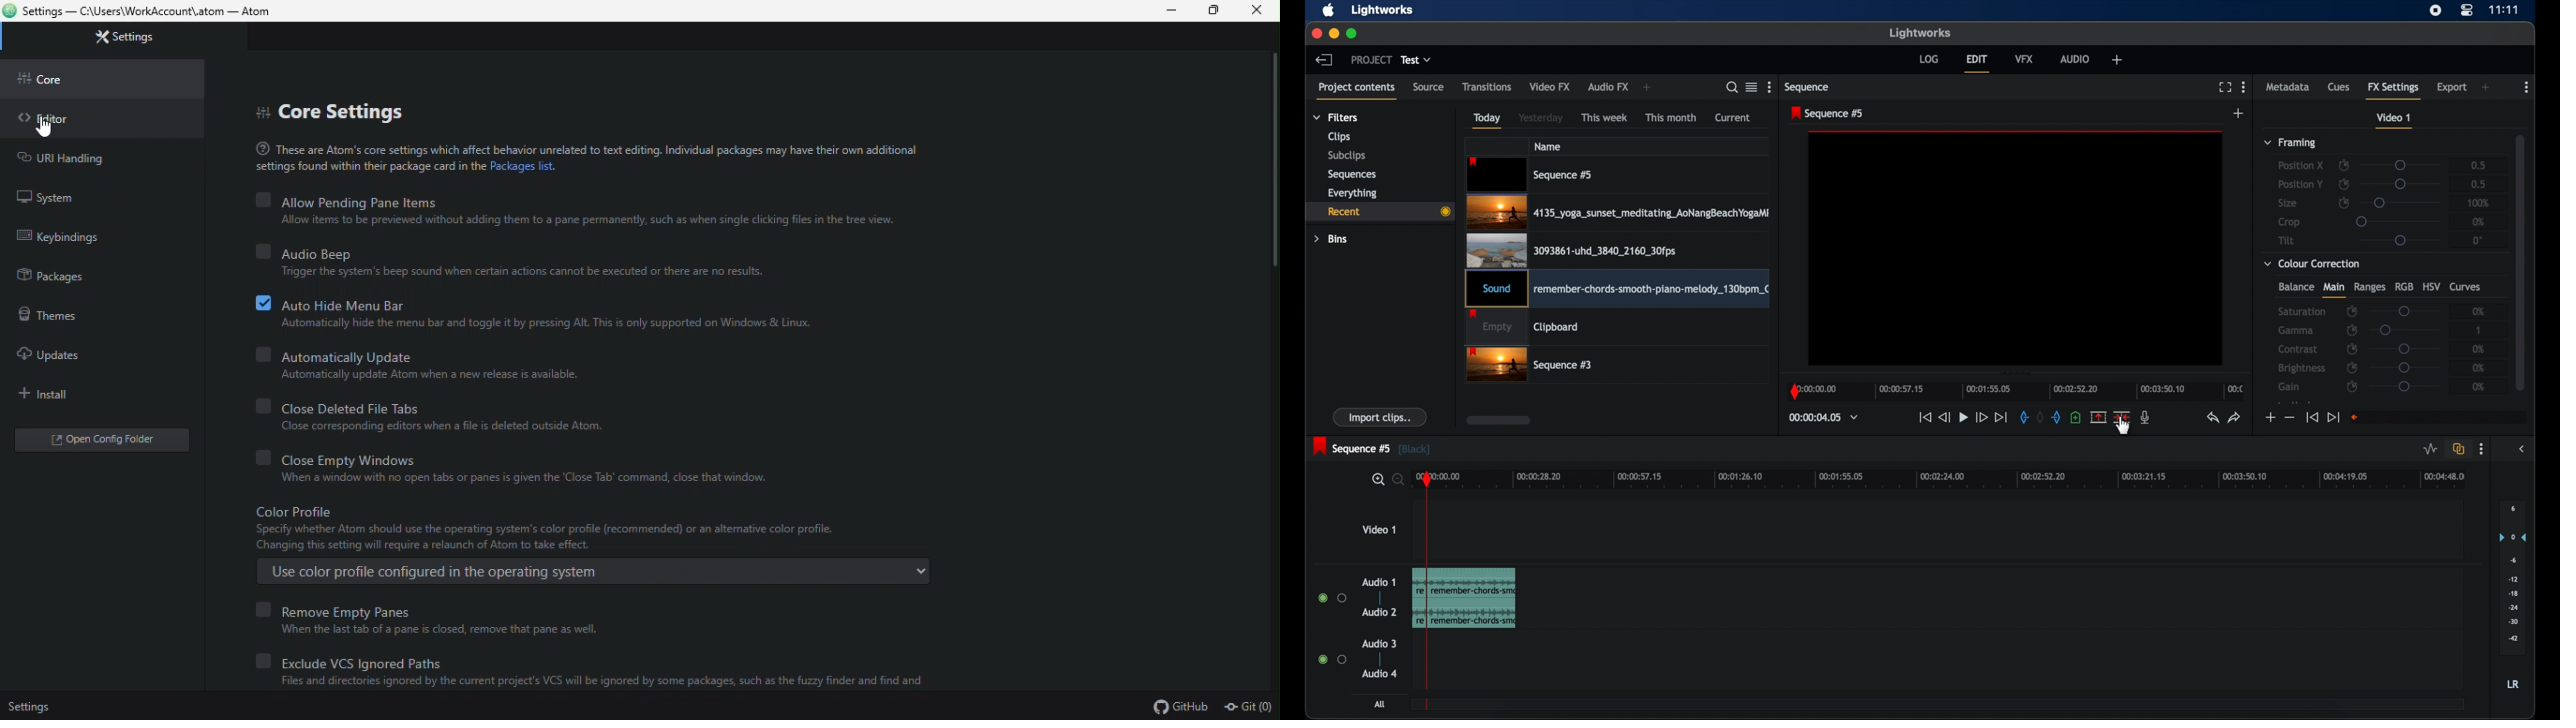 The height and width of the screenshot is (728, 2576). What do you see at coordinates (260, 353) in the screenshot?
I see `off` at bounding box center [260, 353].